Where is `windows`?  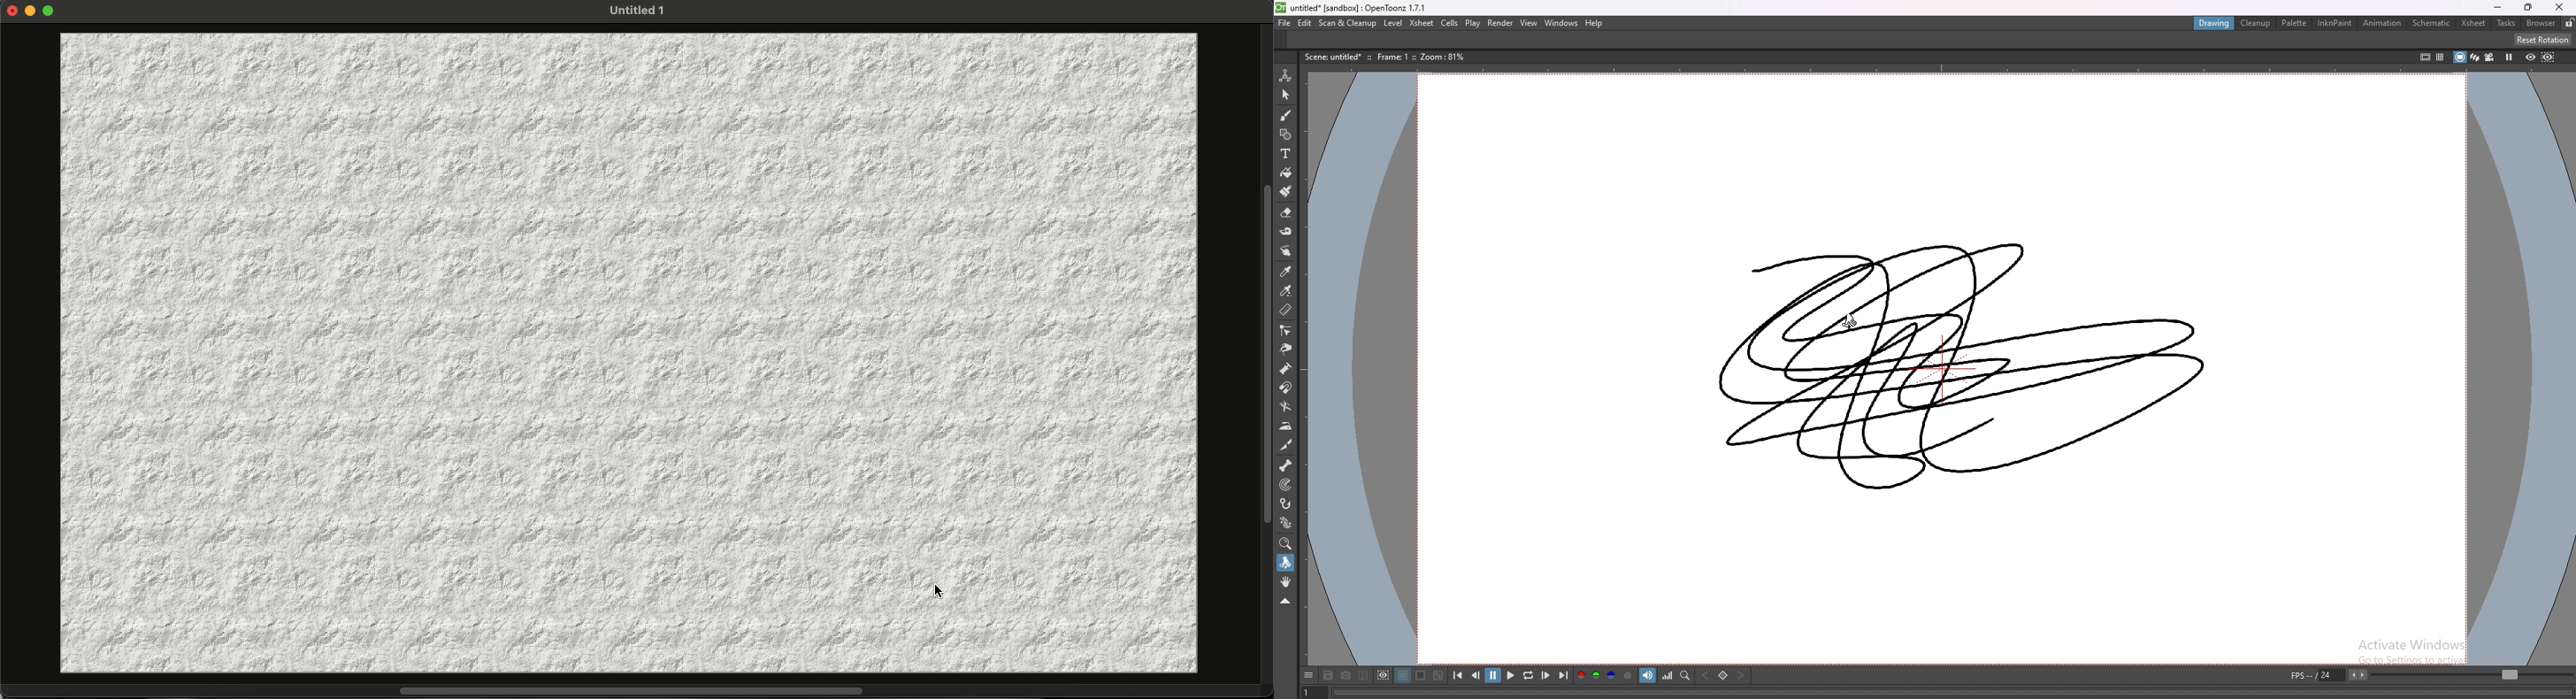 windows is located at coordinates (1561, 22).